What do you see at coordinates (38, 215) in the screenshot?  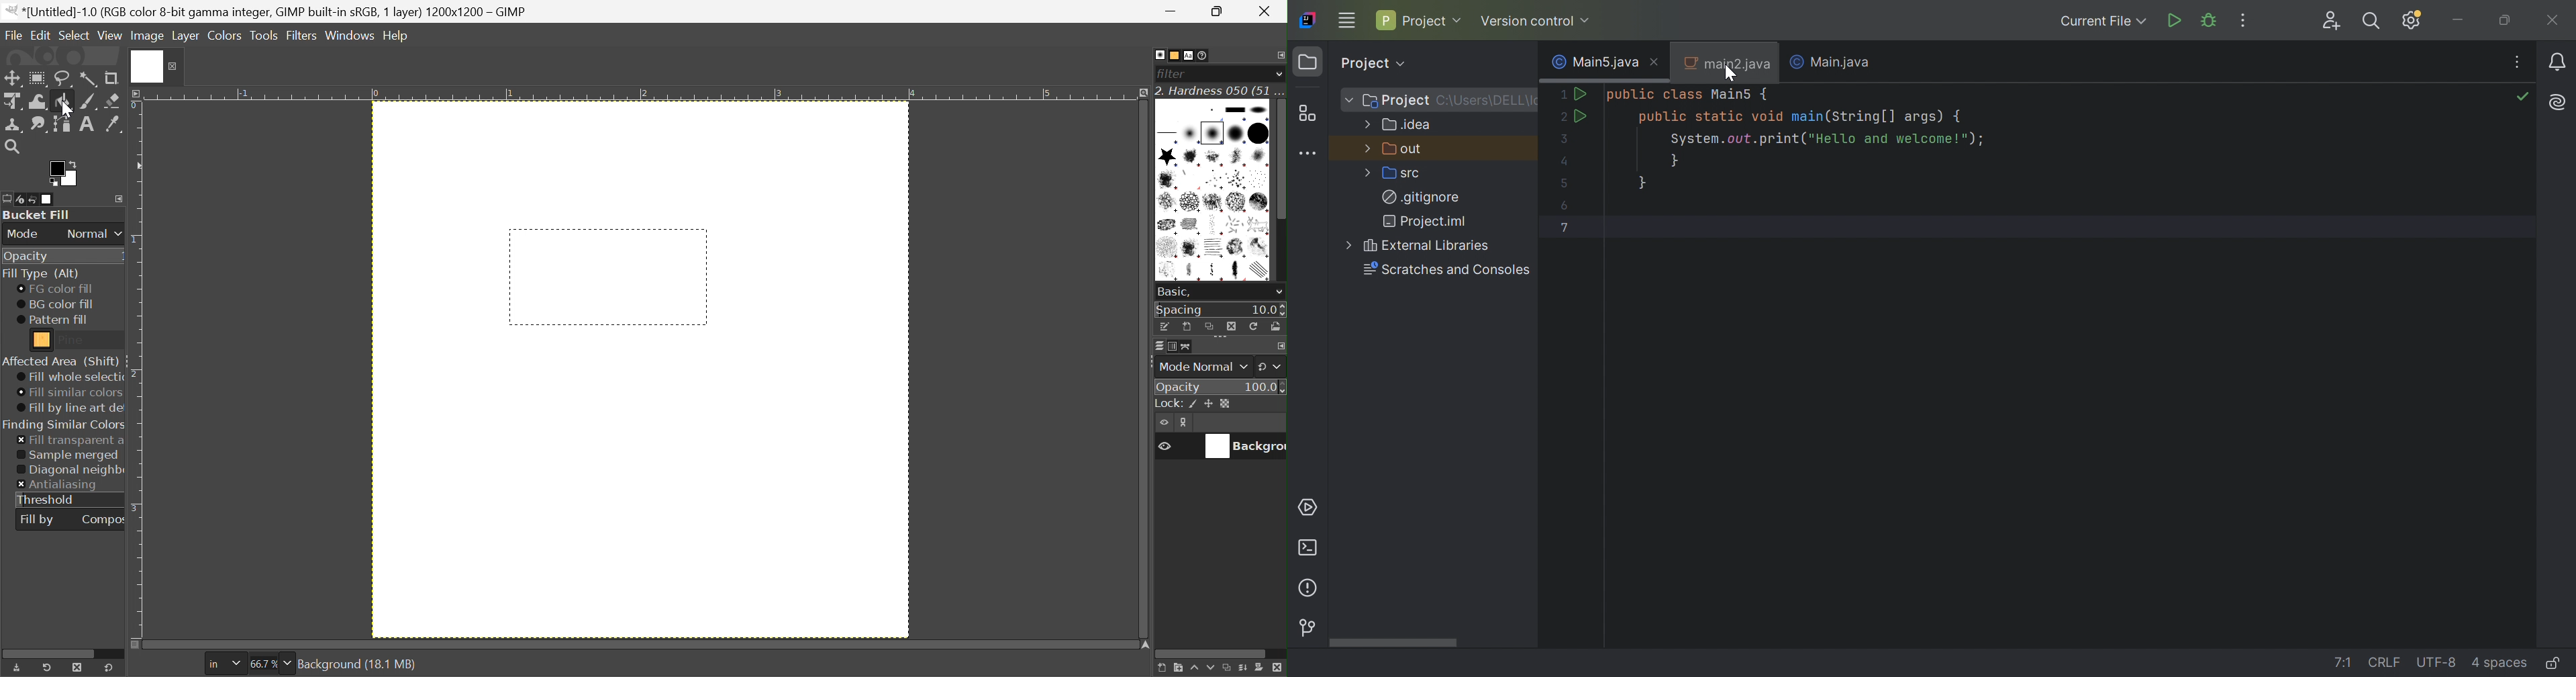 I see `Bucket Fill` at bounding box center [38, 215].